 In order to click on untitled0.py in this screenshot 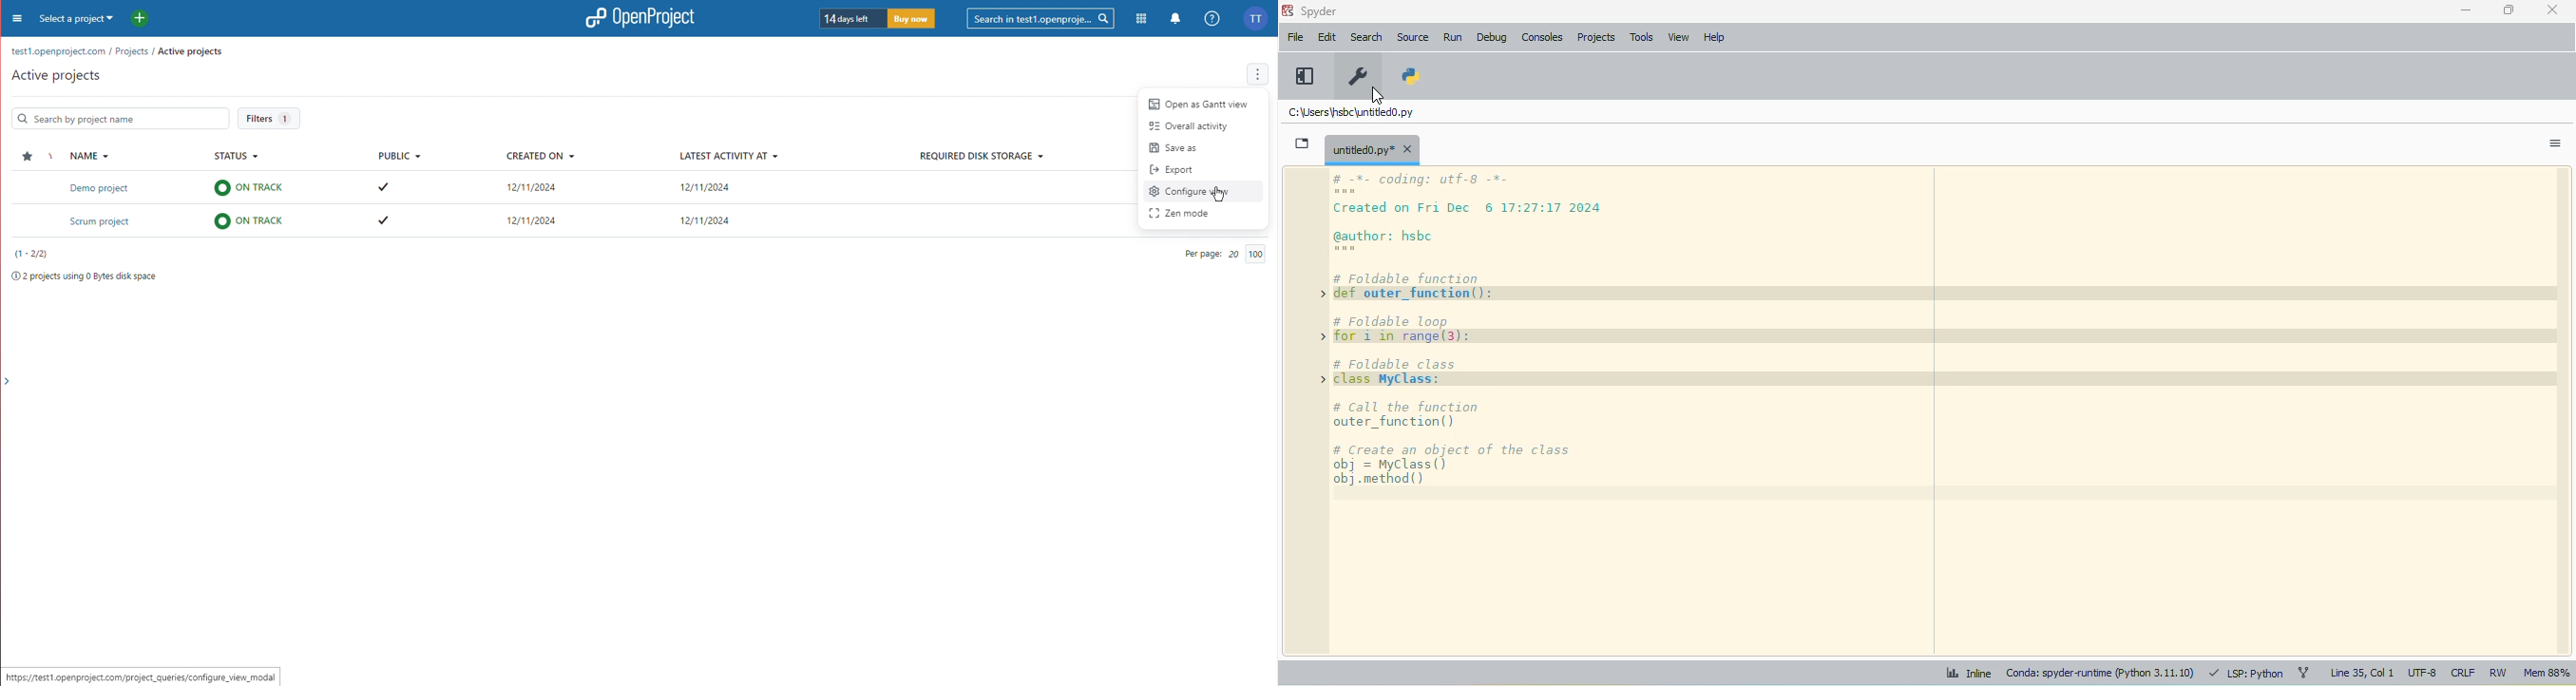, I will do `click(1372, 149)`.